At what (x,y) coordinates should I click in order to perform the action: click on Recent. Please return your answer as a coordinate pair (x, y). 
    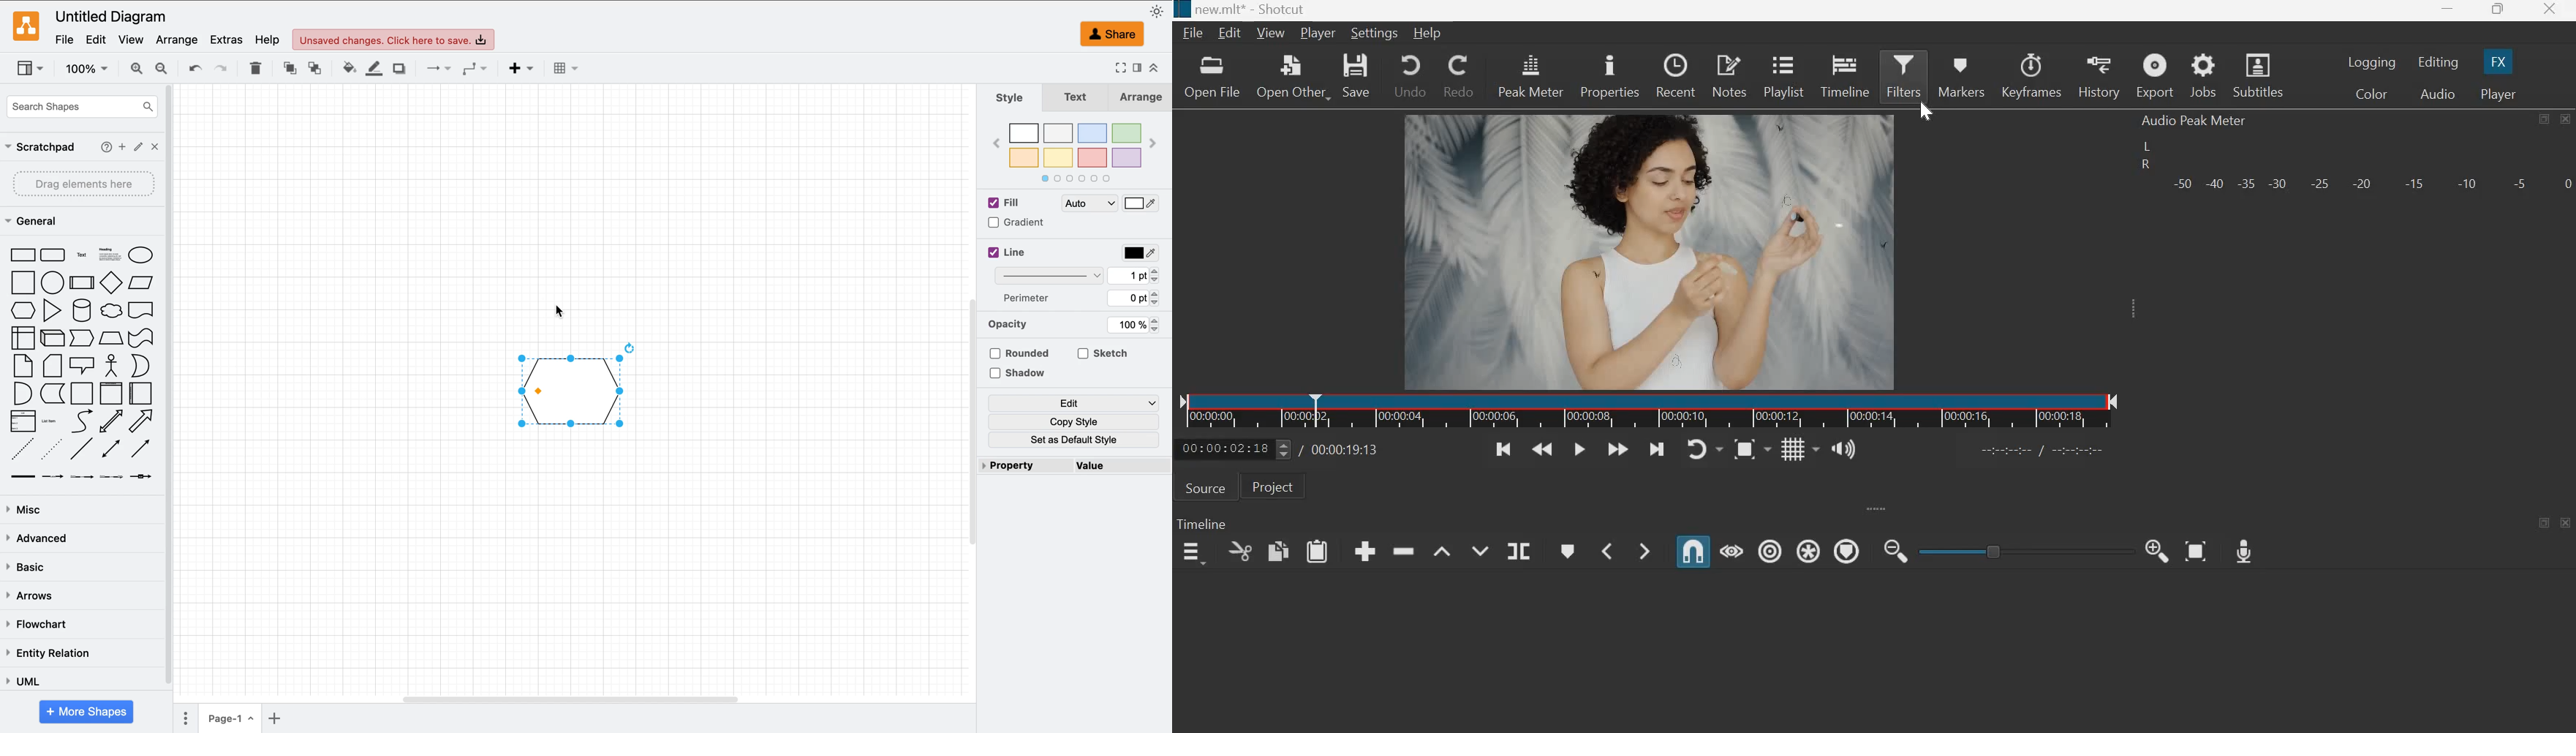
    Looking at the image, I should click on (1676, 75).